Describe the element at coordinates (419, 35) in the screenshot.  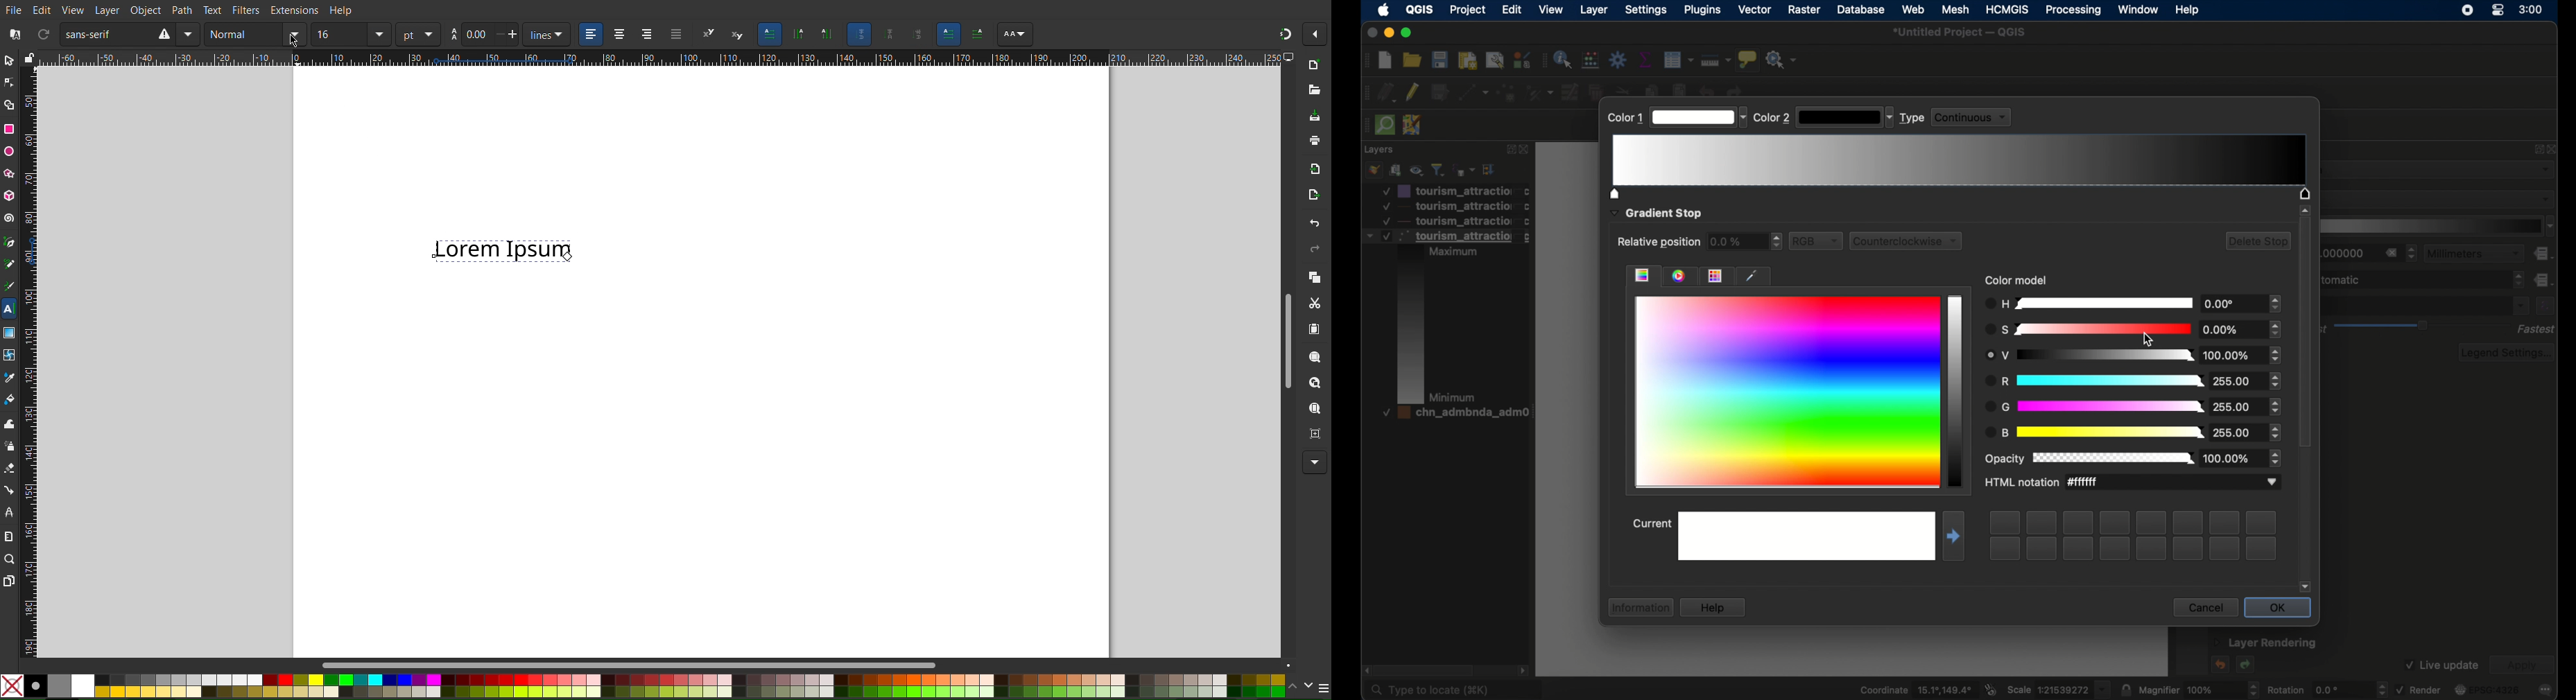
I see `unit` at that location.